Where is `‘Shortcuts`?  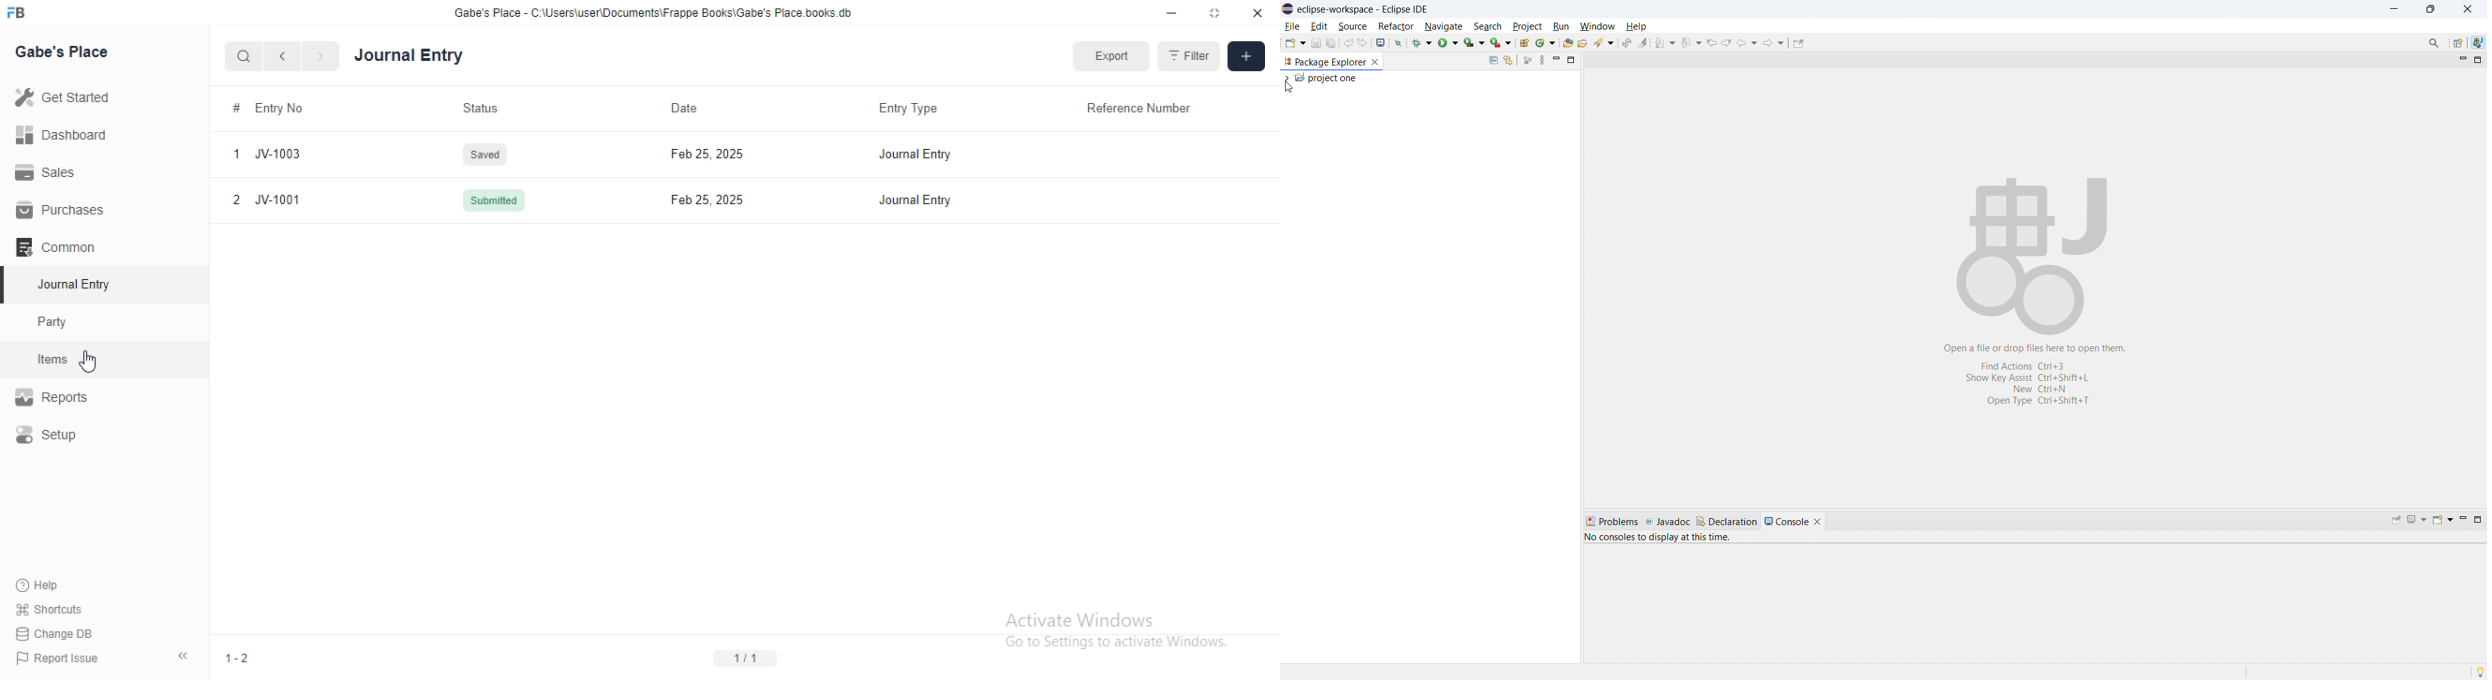
‘Shortcuts is located at coordinates (58, 608).